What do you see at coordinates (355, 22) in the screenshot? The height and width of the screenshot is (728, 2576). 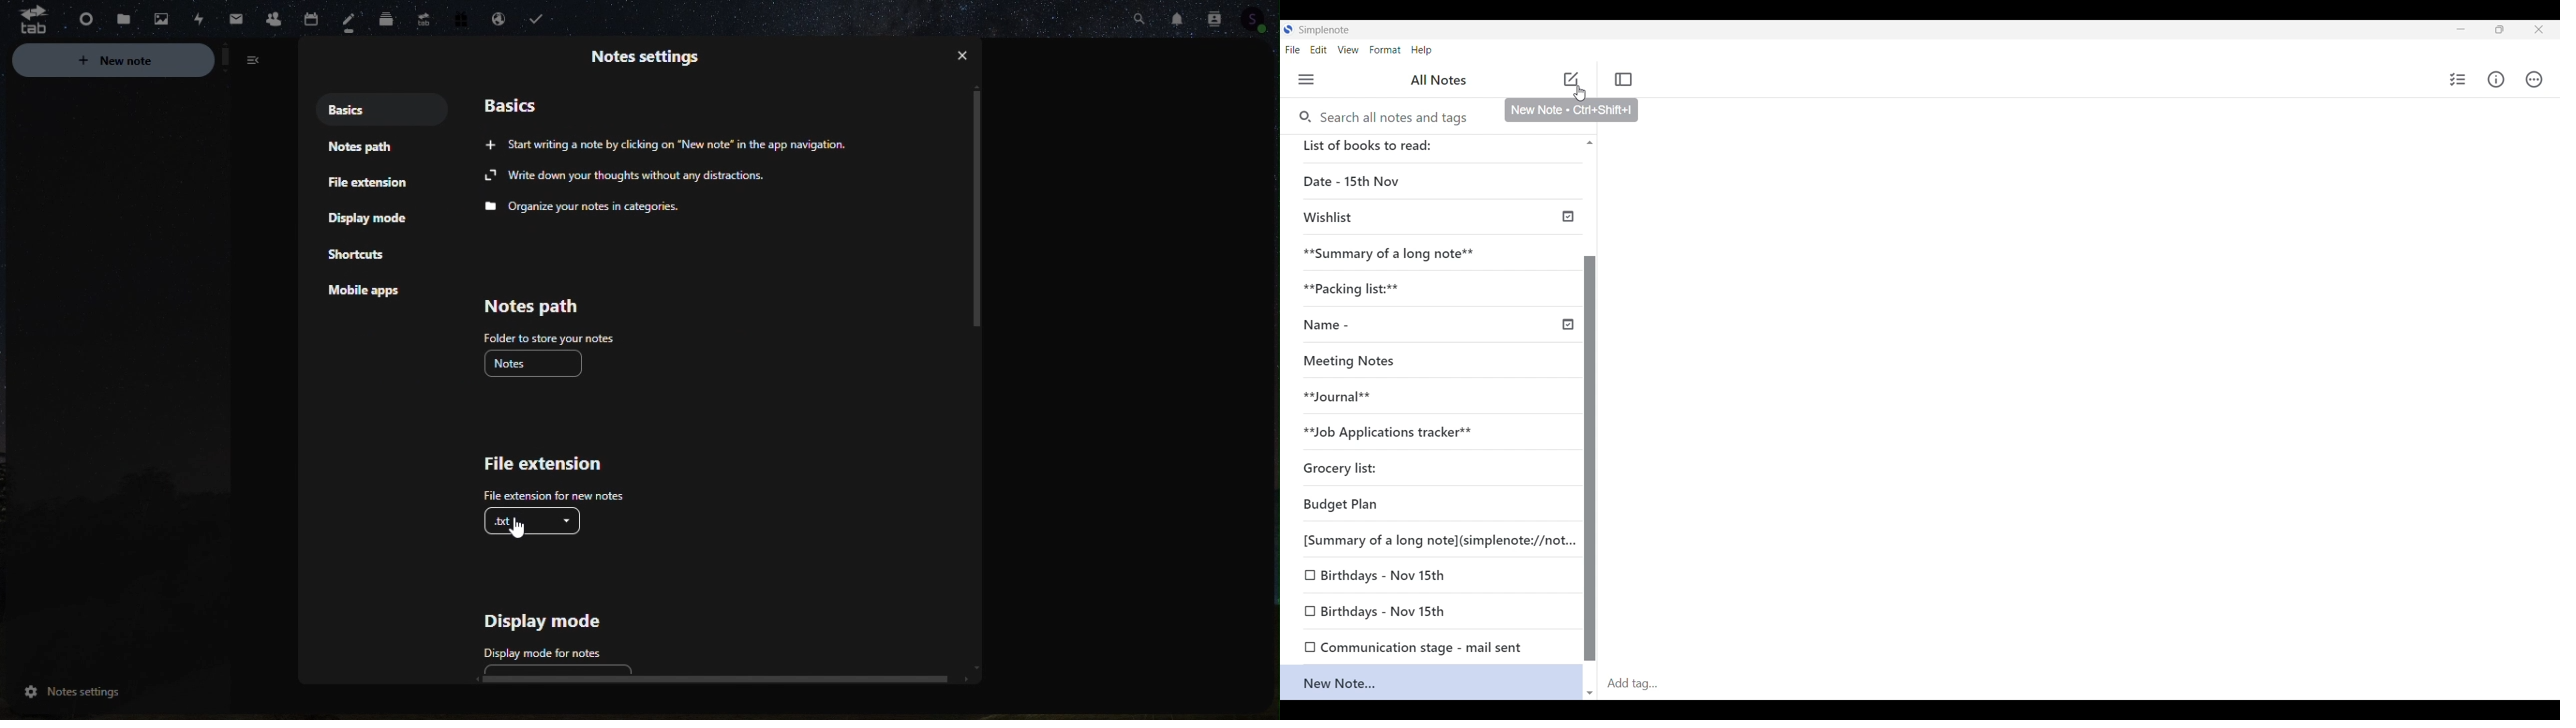 I see `Notes` at bounding box center [355, 22].